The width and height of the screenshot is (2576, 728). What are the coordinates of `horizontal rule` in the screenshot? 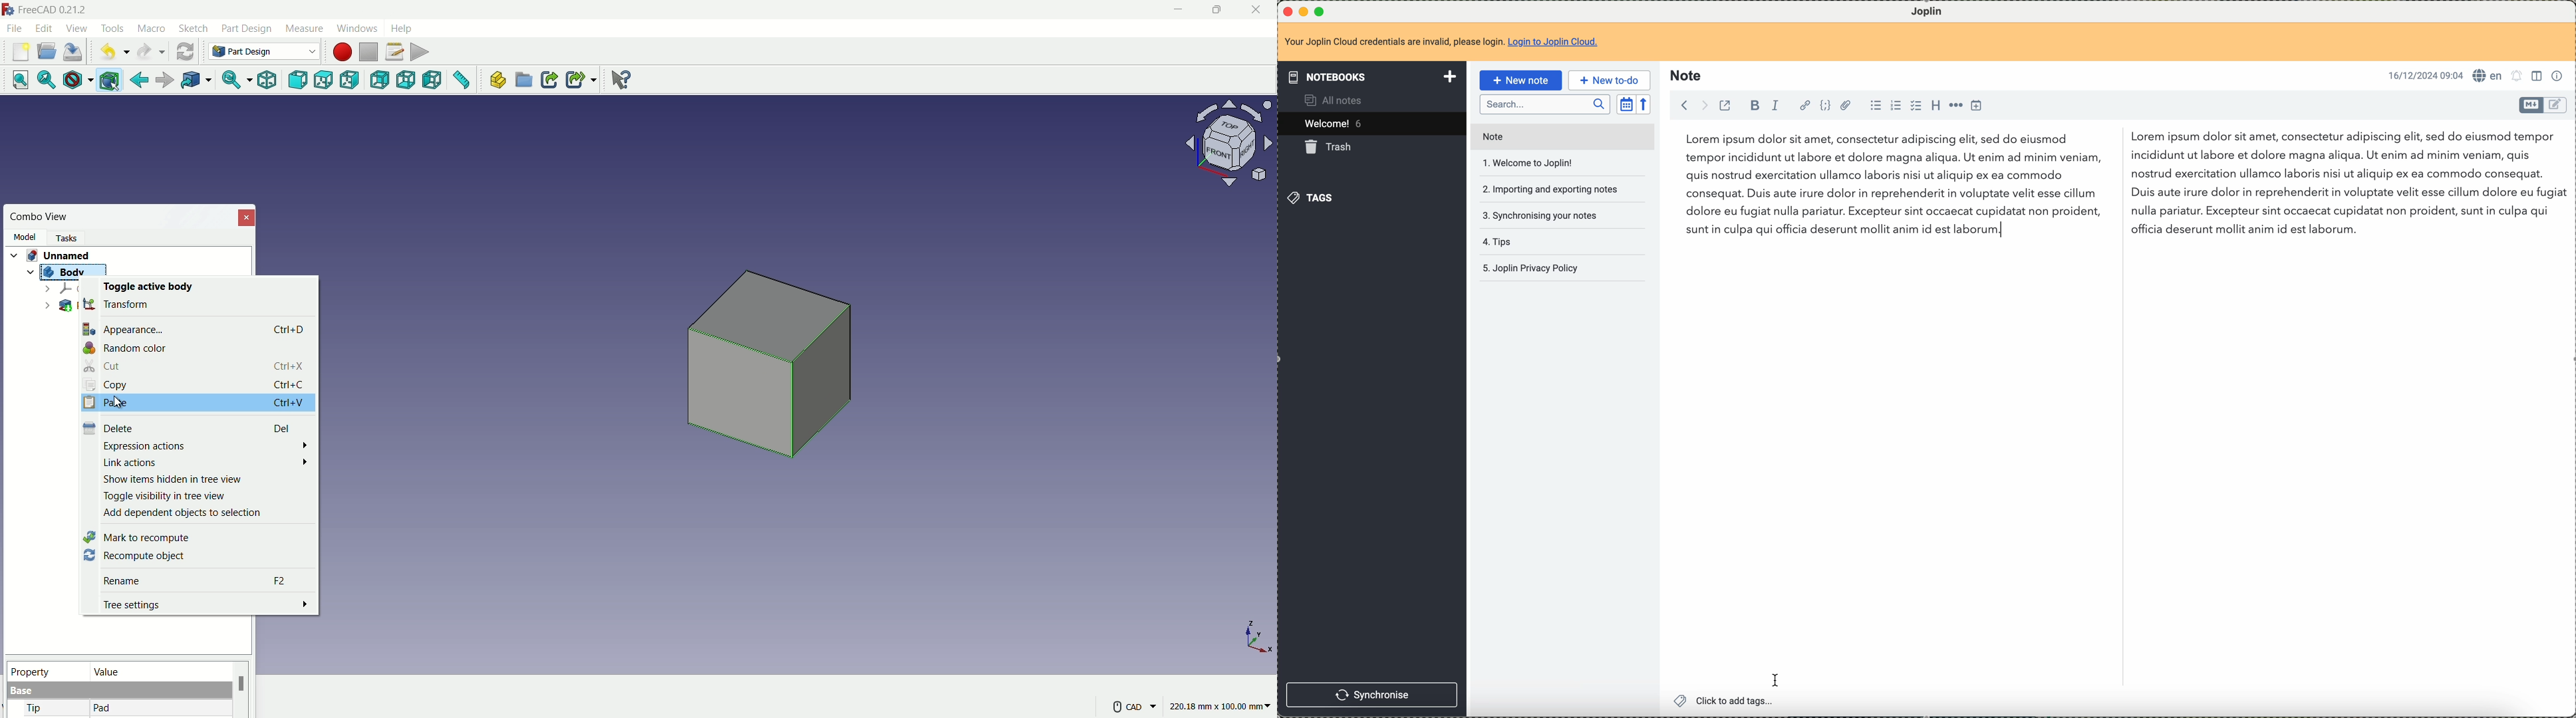 It's located at (1957, 107).